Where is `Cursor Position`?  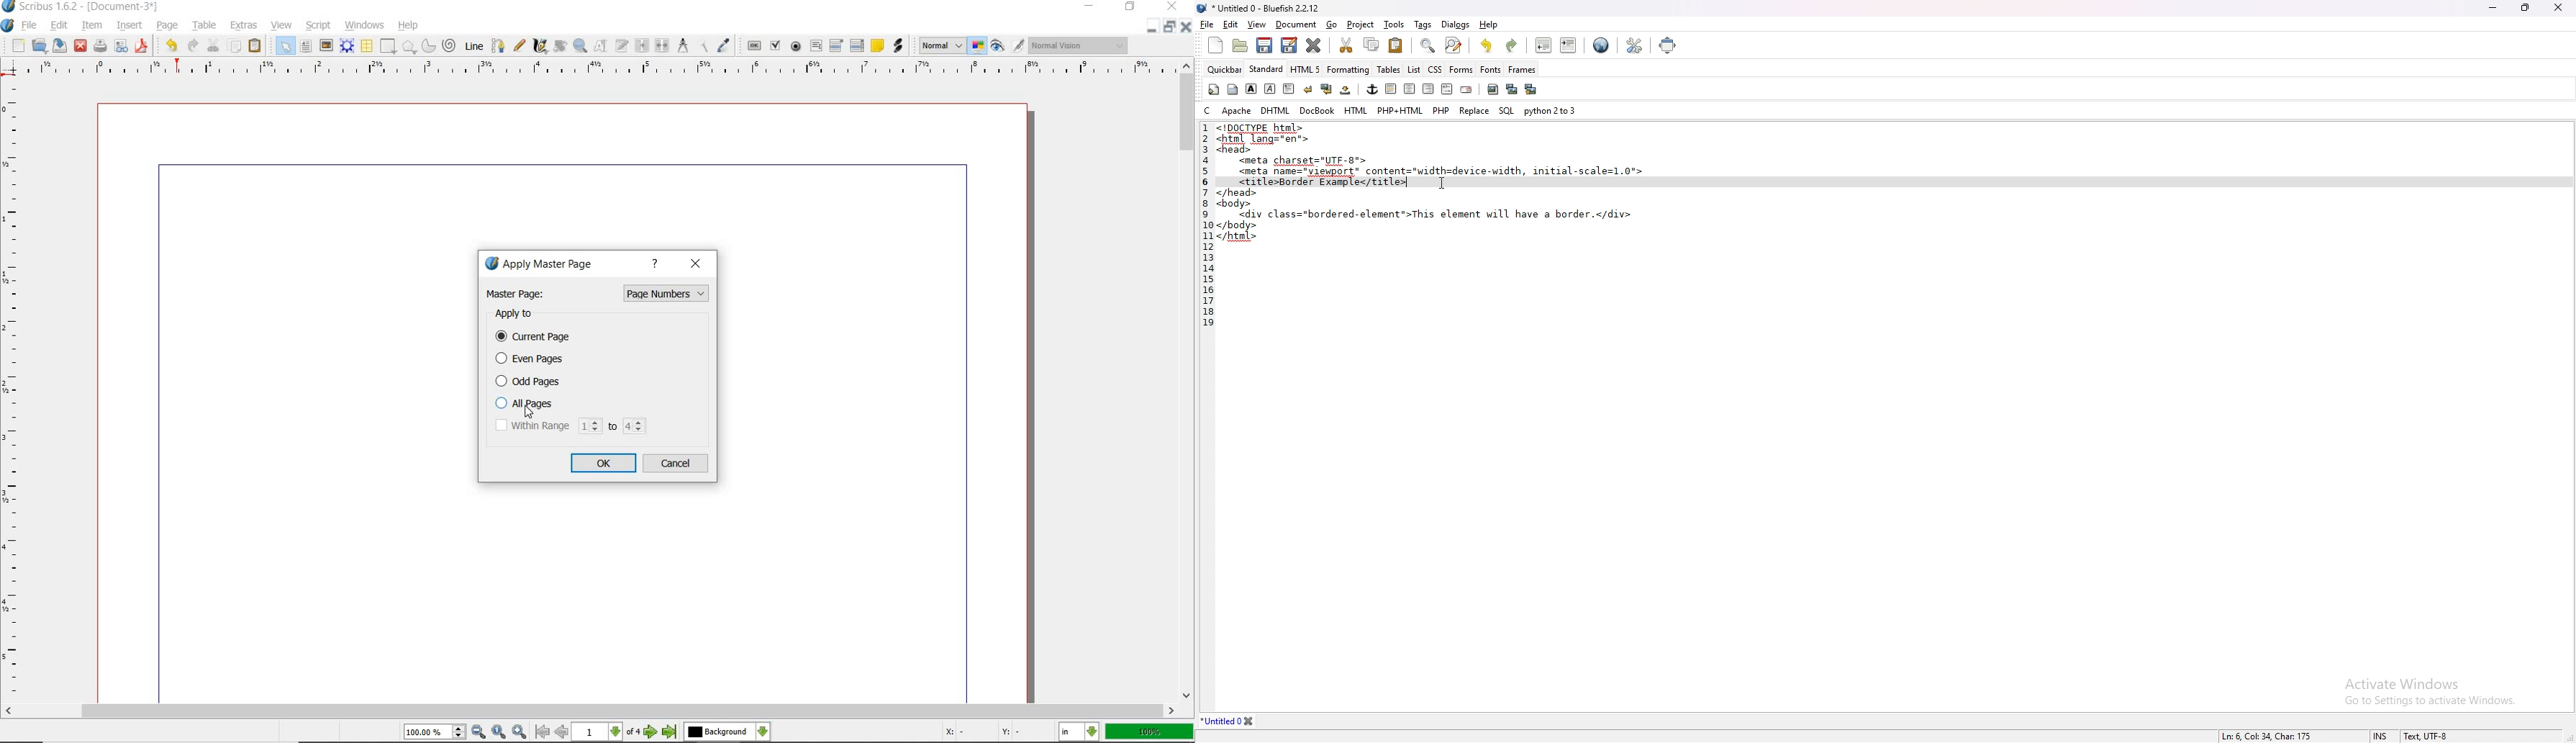 Cursor Position is located at coordinates (529, 410).